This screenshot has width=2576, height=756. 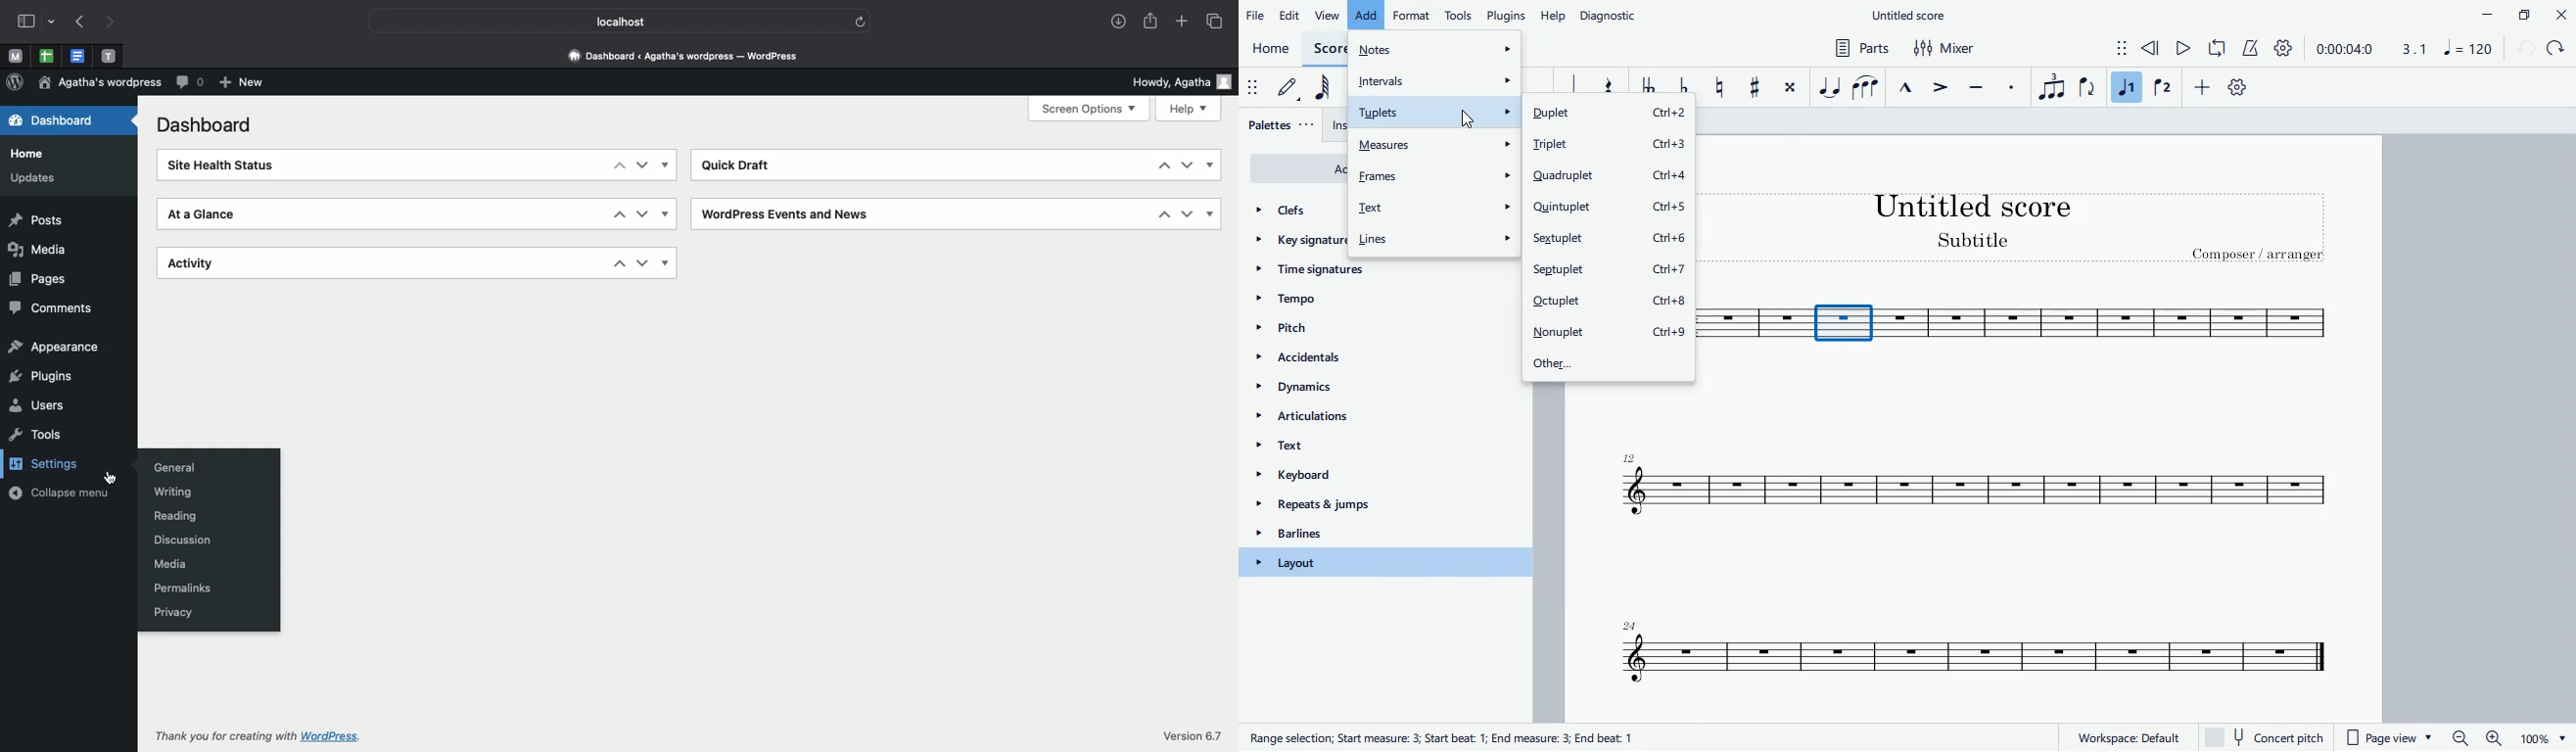 What do you see at coordinates (1460, 14) in the screenshot?
I see `tools` at bounding box center [1460, 14].